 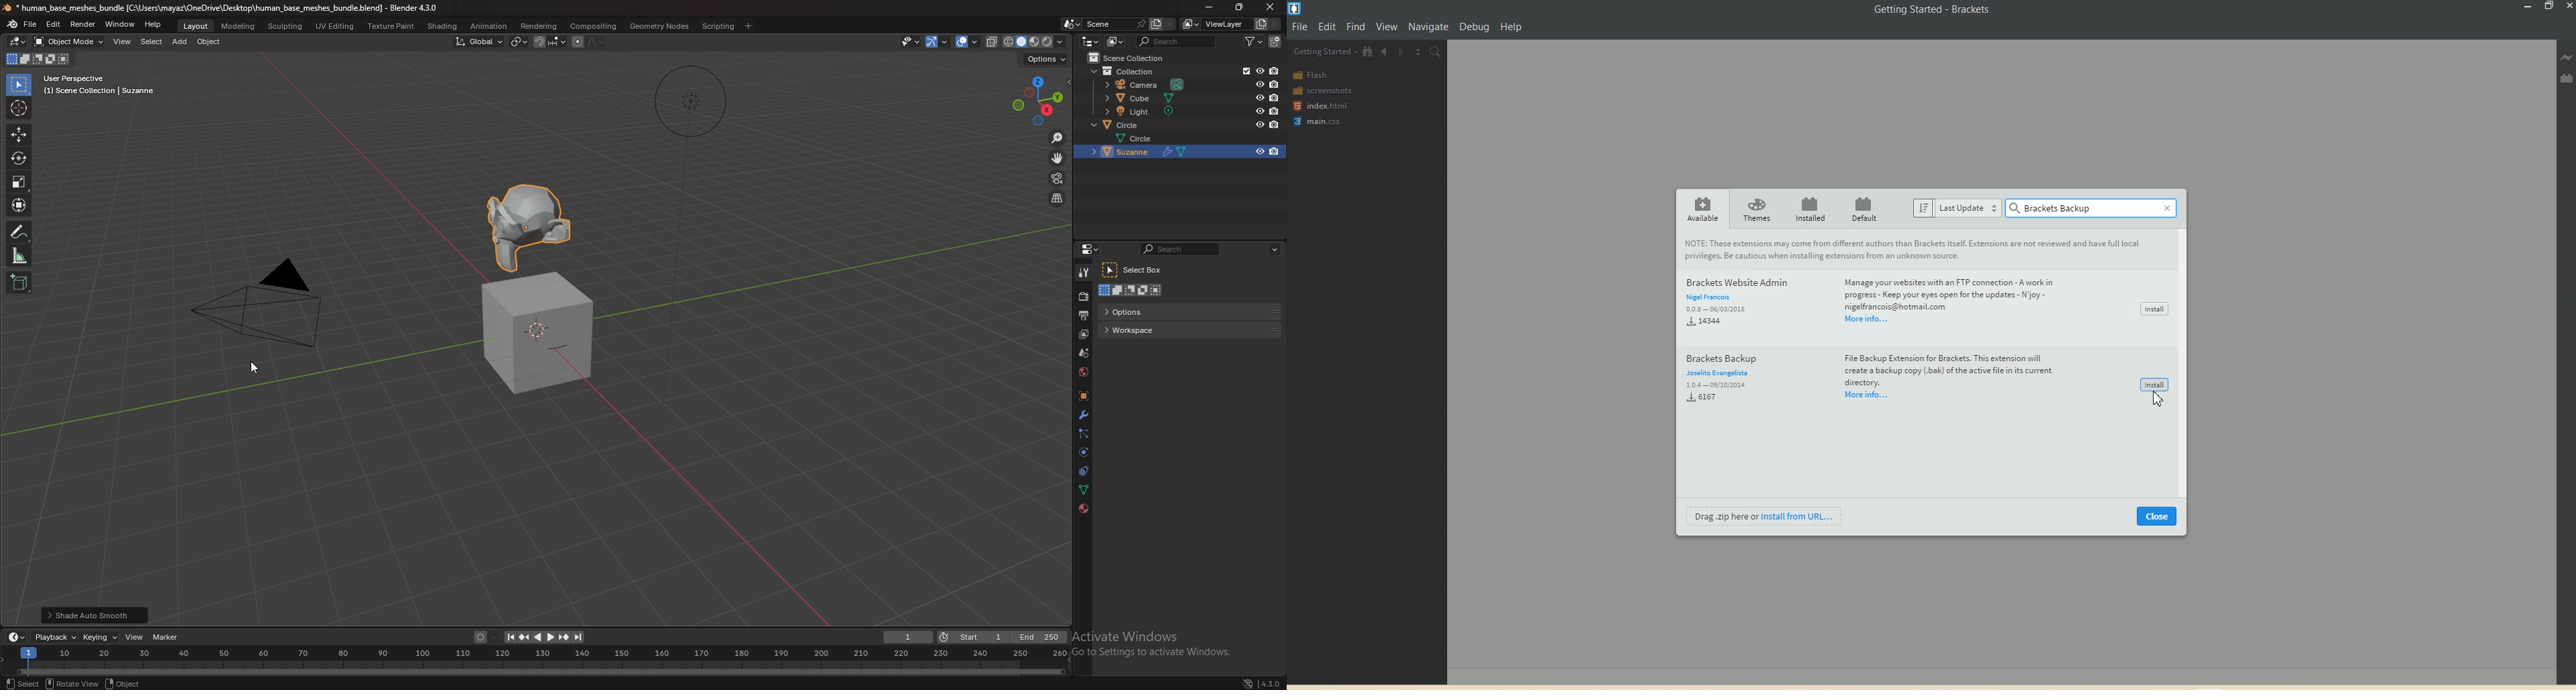 I want to click on Last update, so click(x=1956, y=207).